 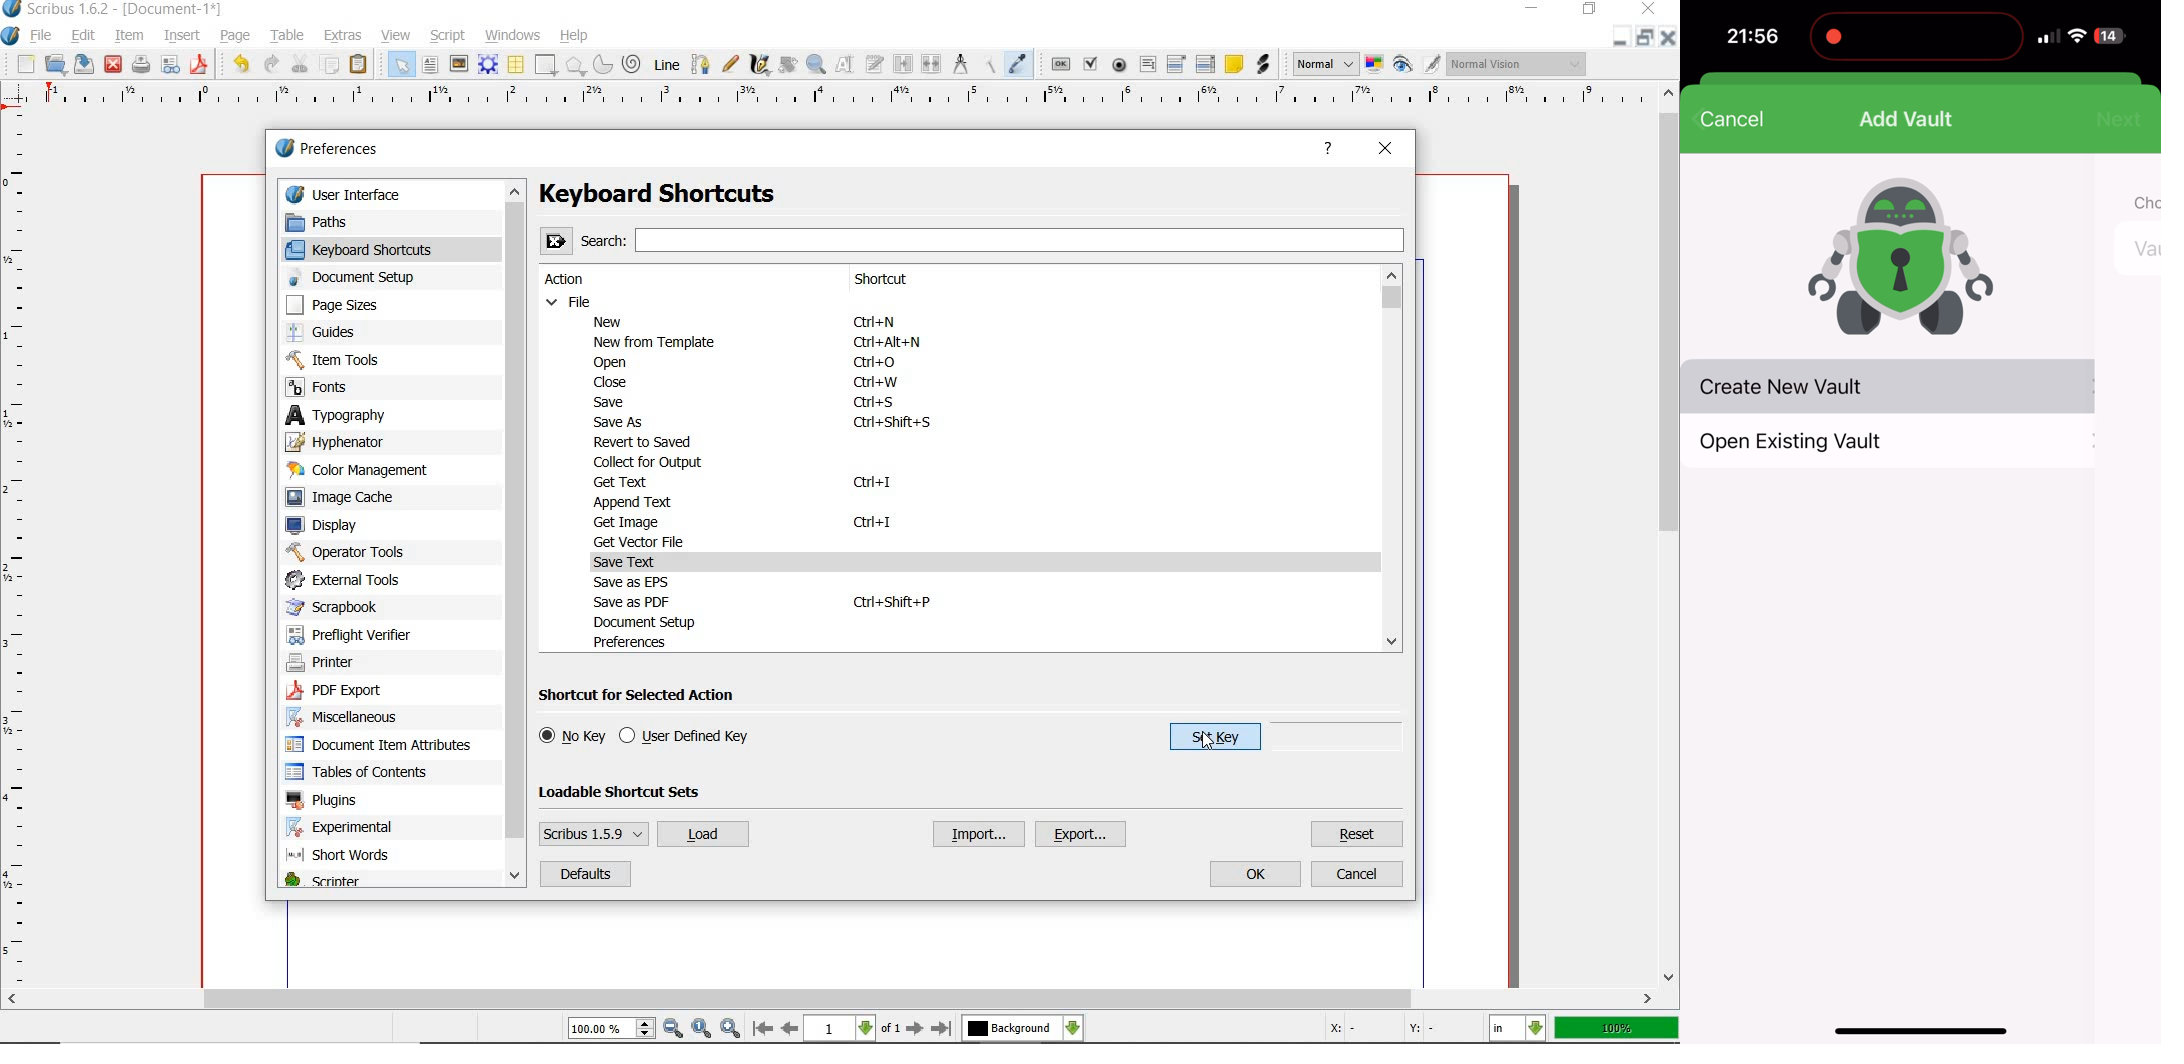 I want to click on render frame, so click(x=487, y=65).